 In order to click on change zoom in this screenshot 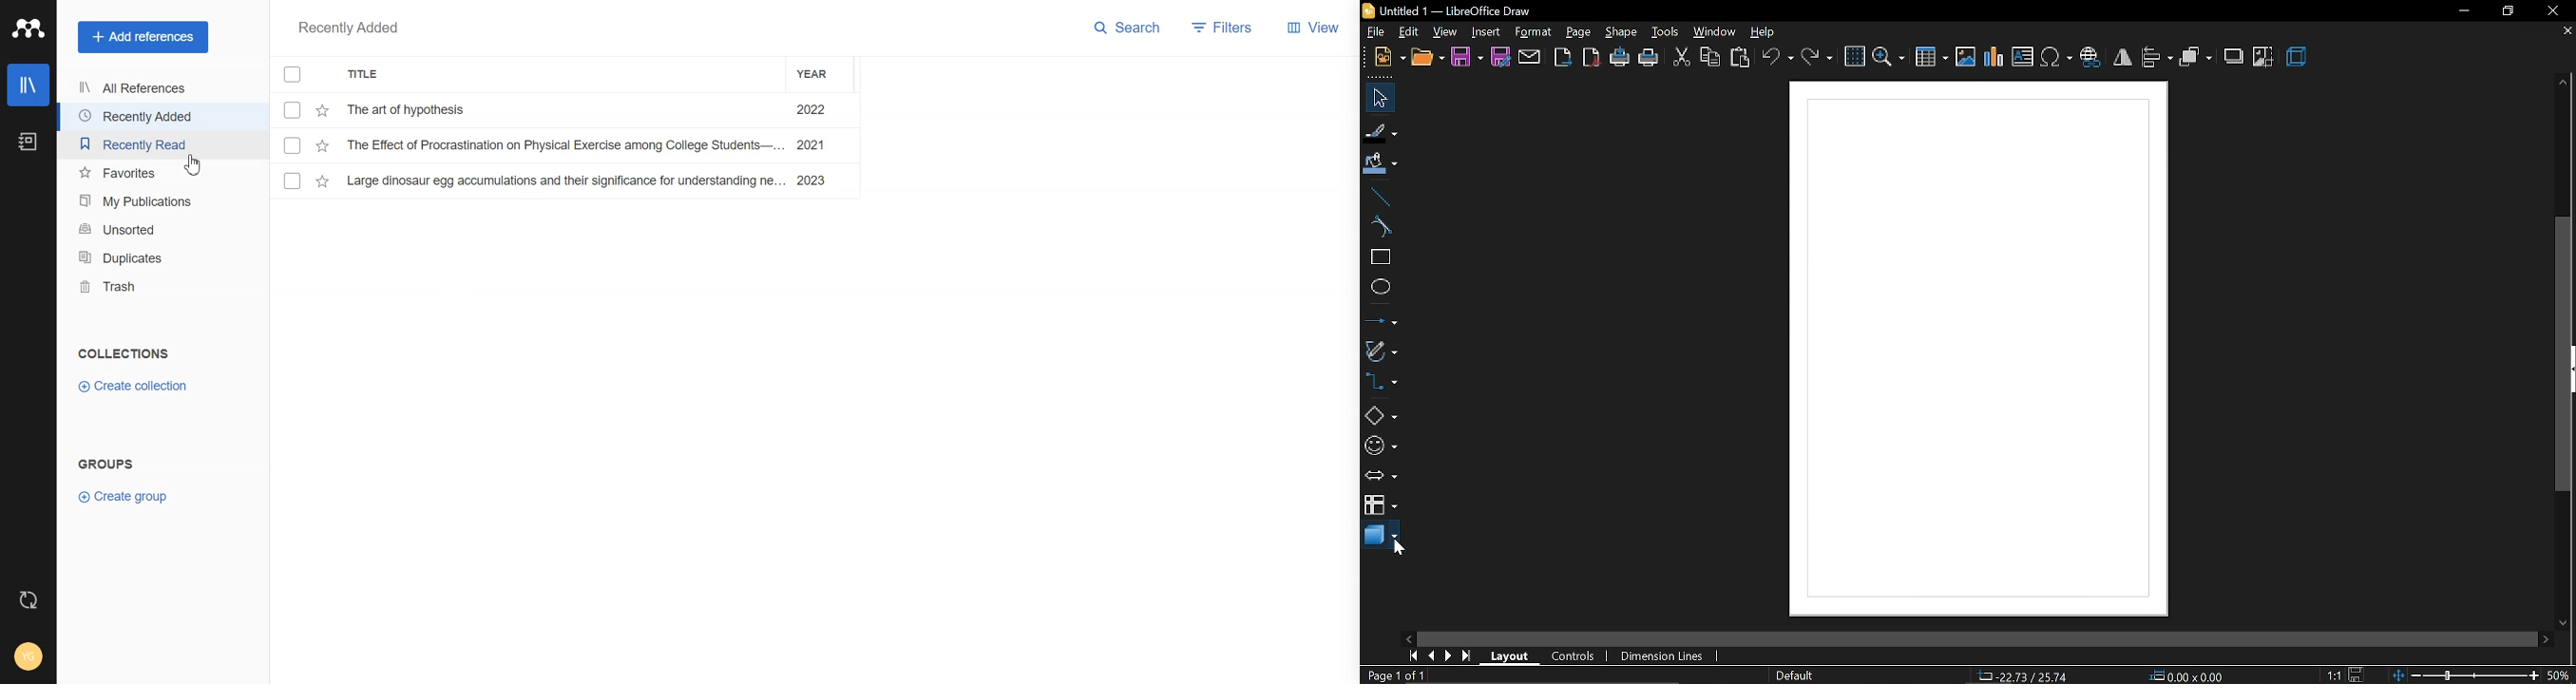, I will do `click(2462, 676)`.